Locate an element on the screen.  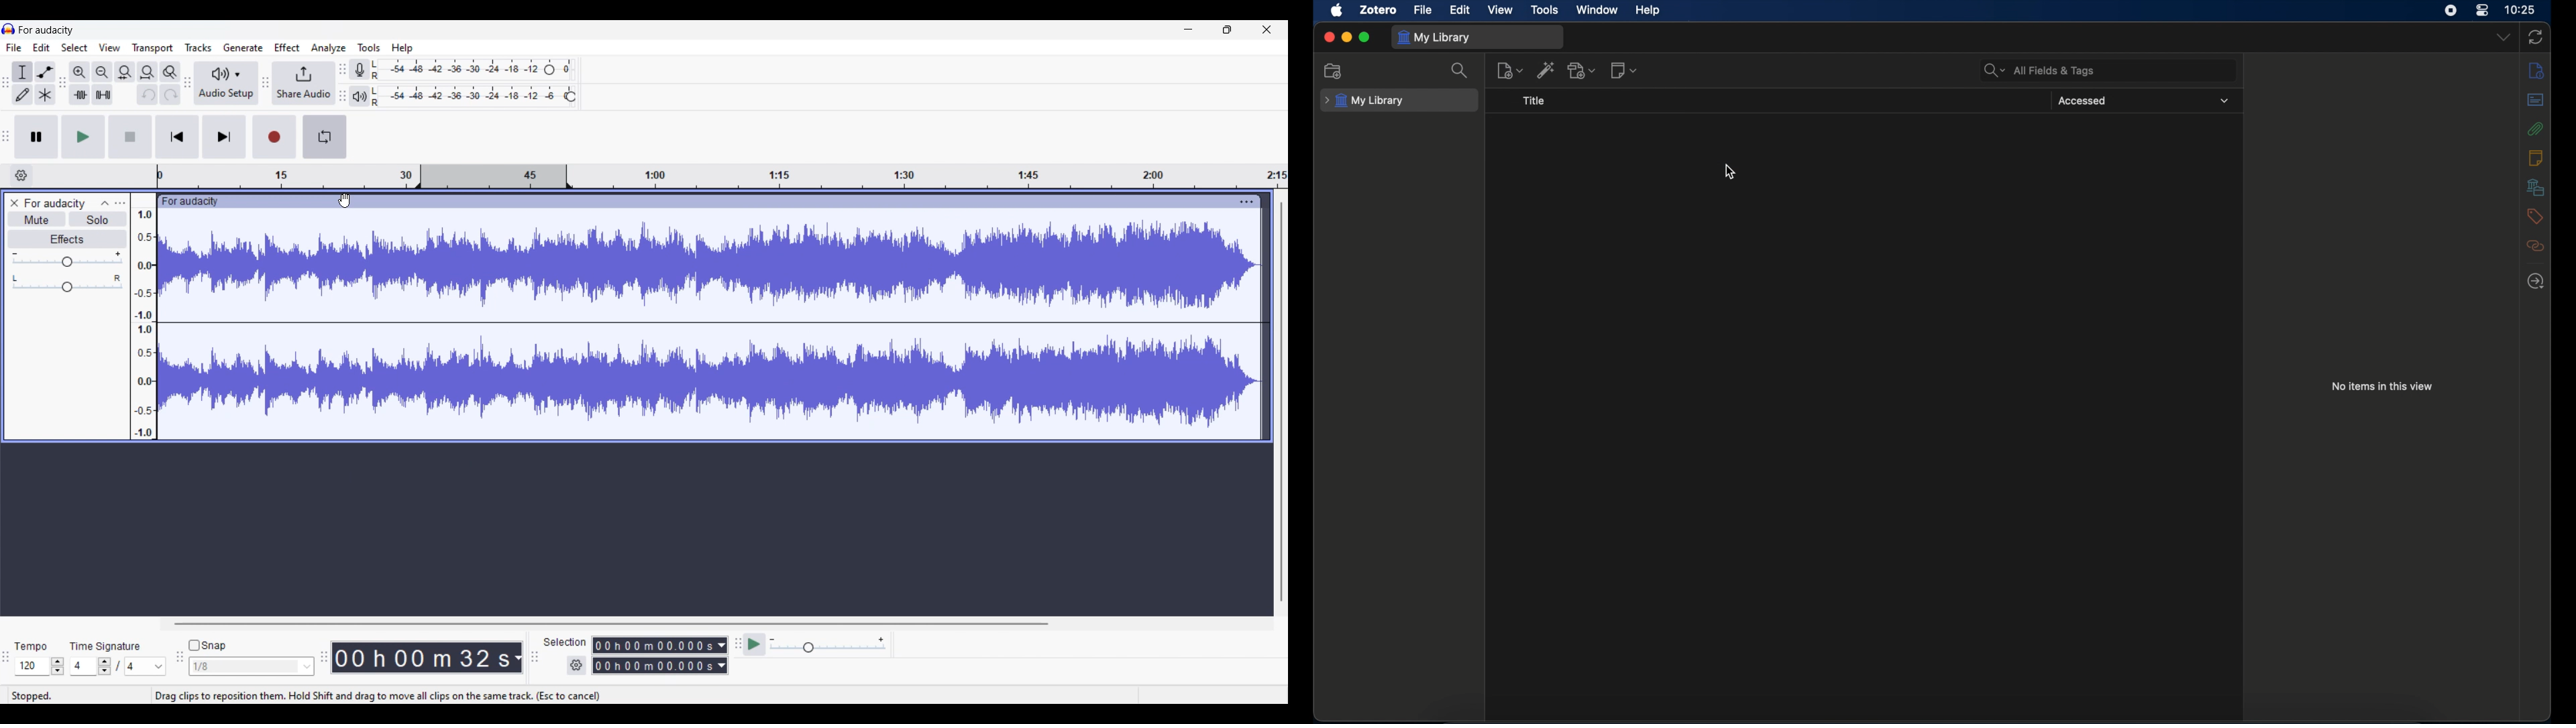
Minimize is located at coordinates (1189, 29).